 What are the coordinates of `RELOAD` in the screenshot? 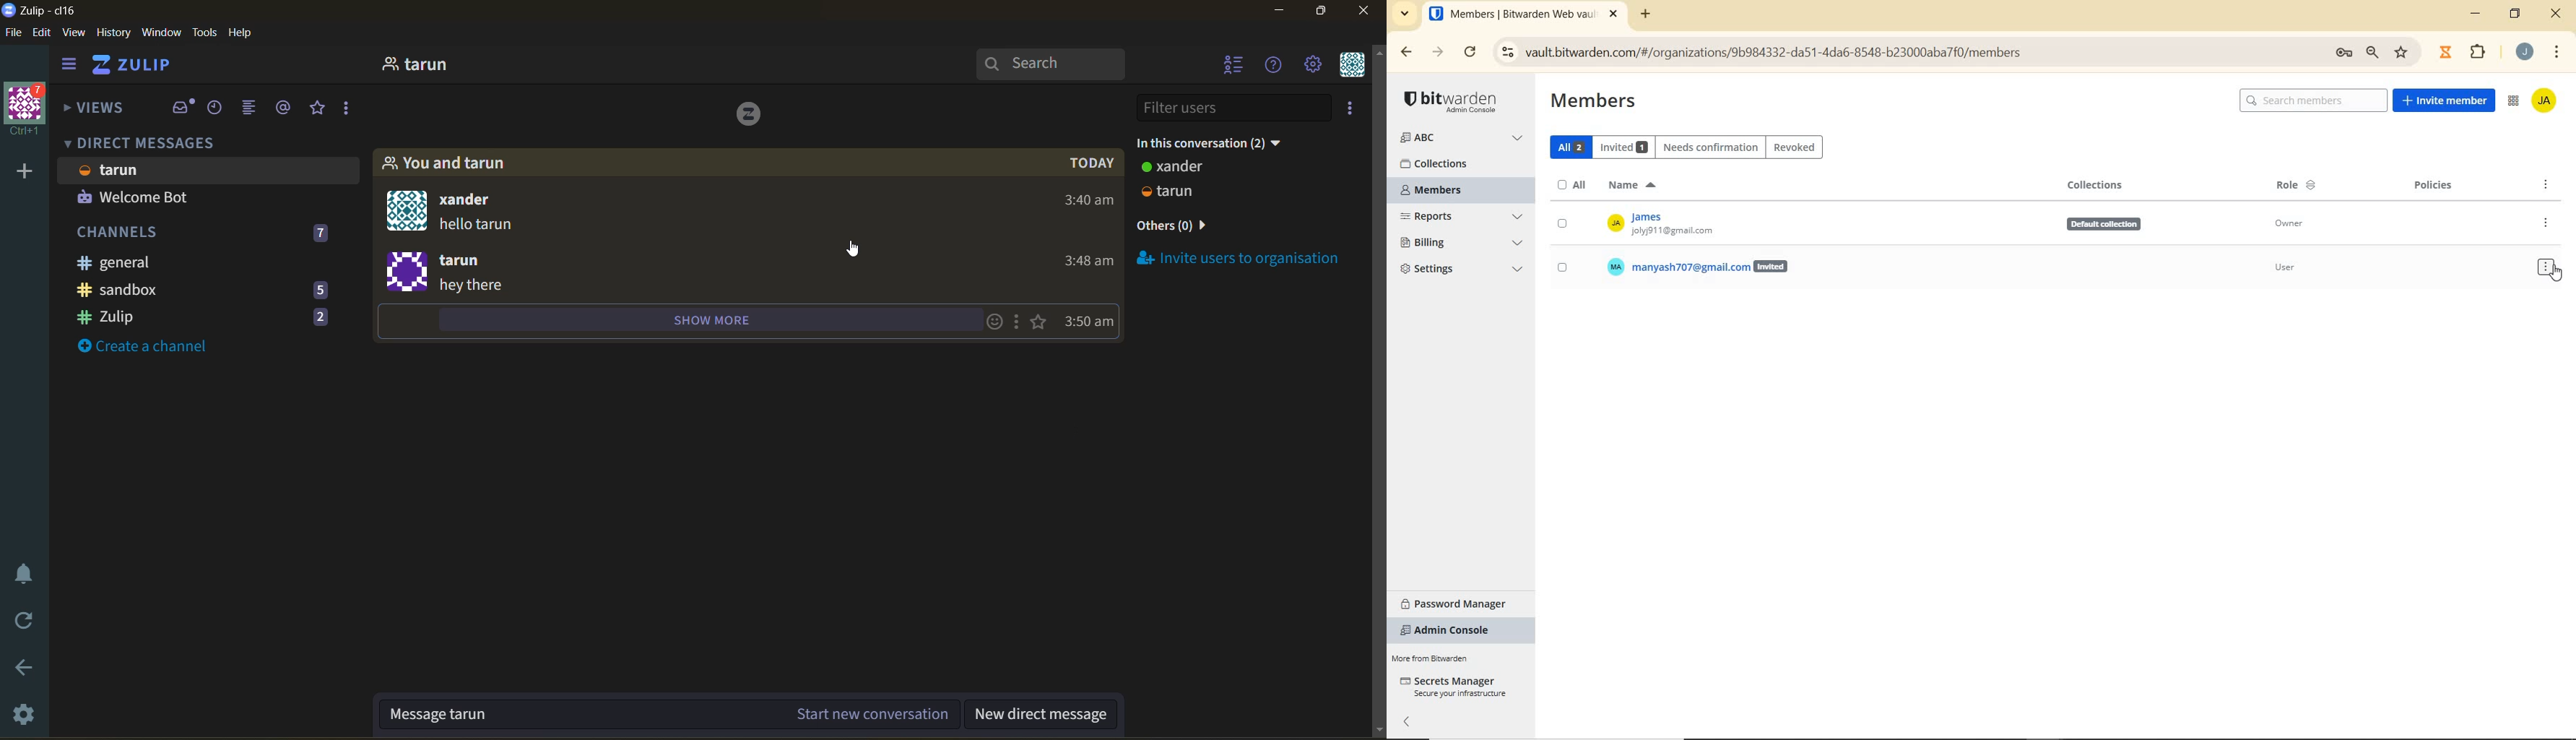 It's located at (1470, 53).